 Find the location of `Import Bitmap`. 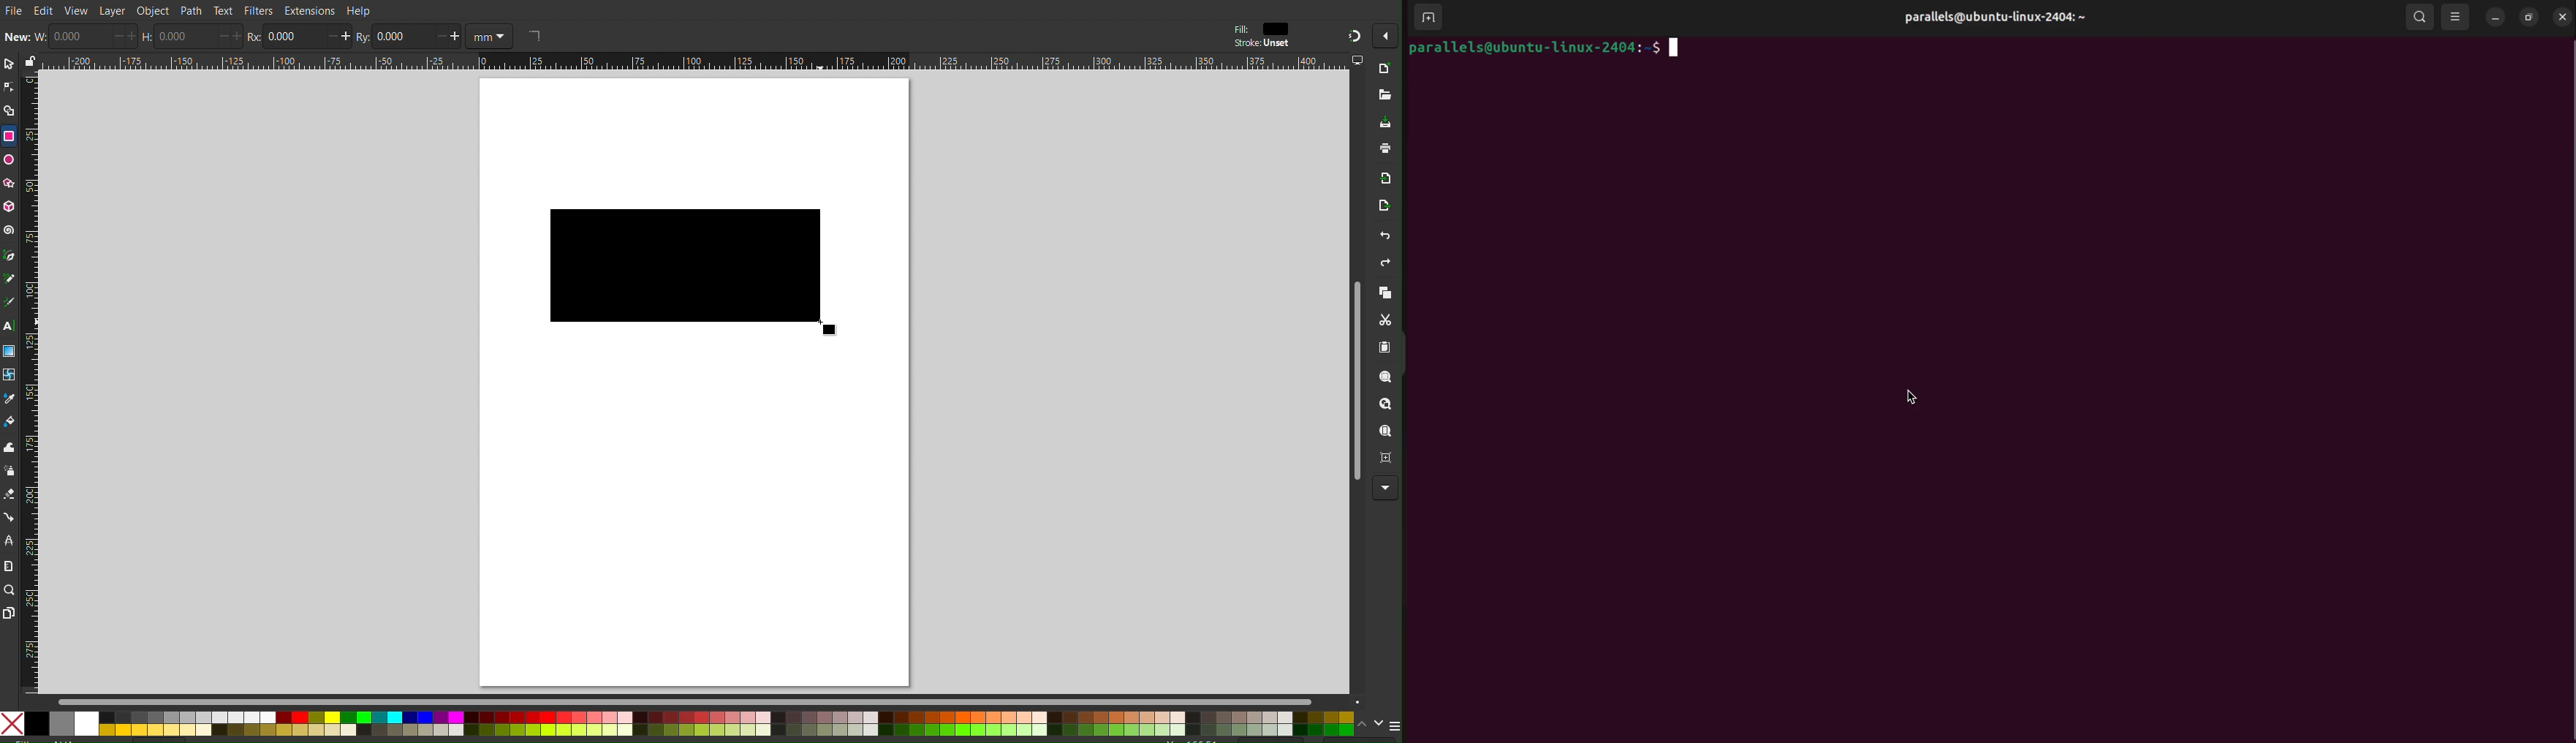

Import Bitmap is located at coordinates (1381, 181).